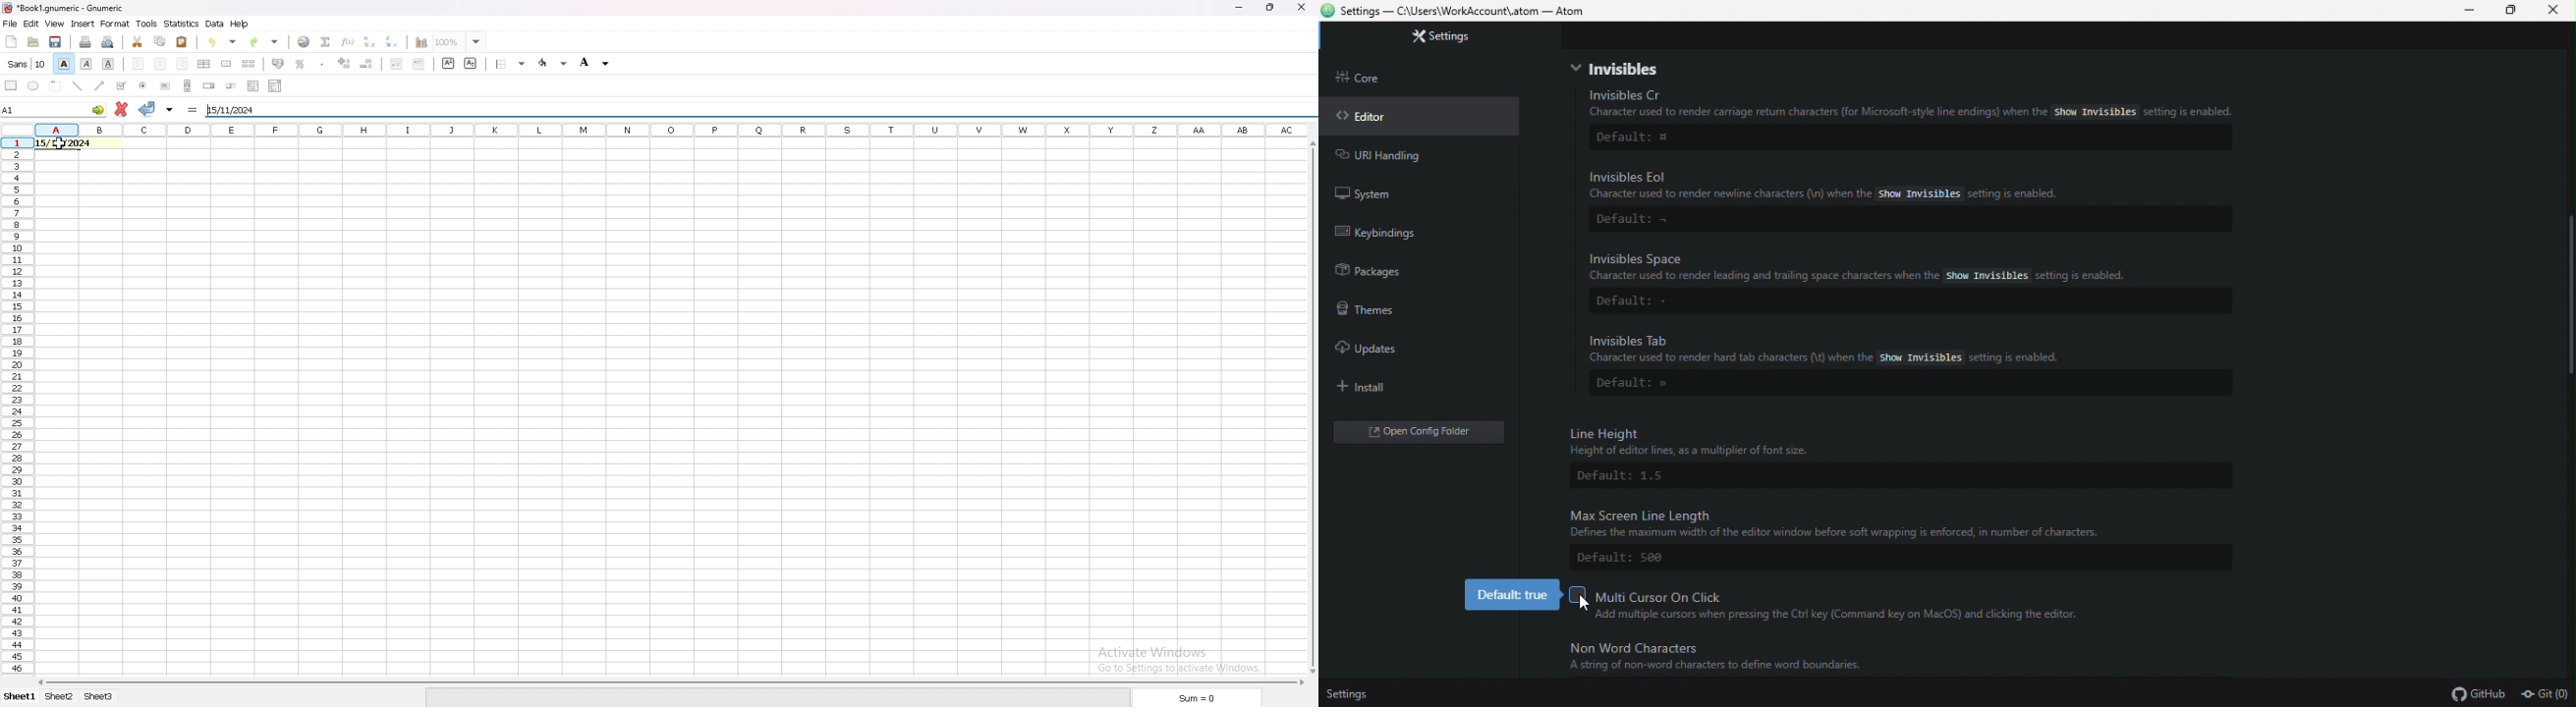  Describe the element at coordinates (143, 86) in the screenshot. I see `radio button` at that location.